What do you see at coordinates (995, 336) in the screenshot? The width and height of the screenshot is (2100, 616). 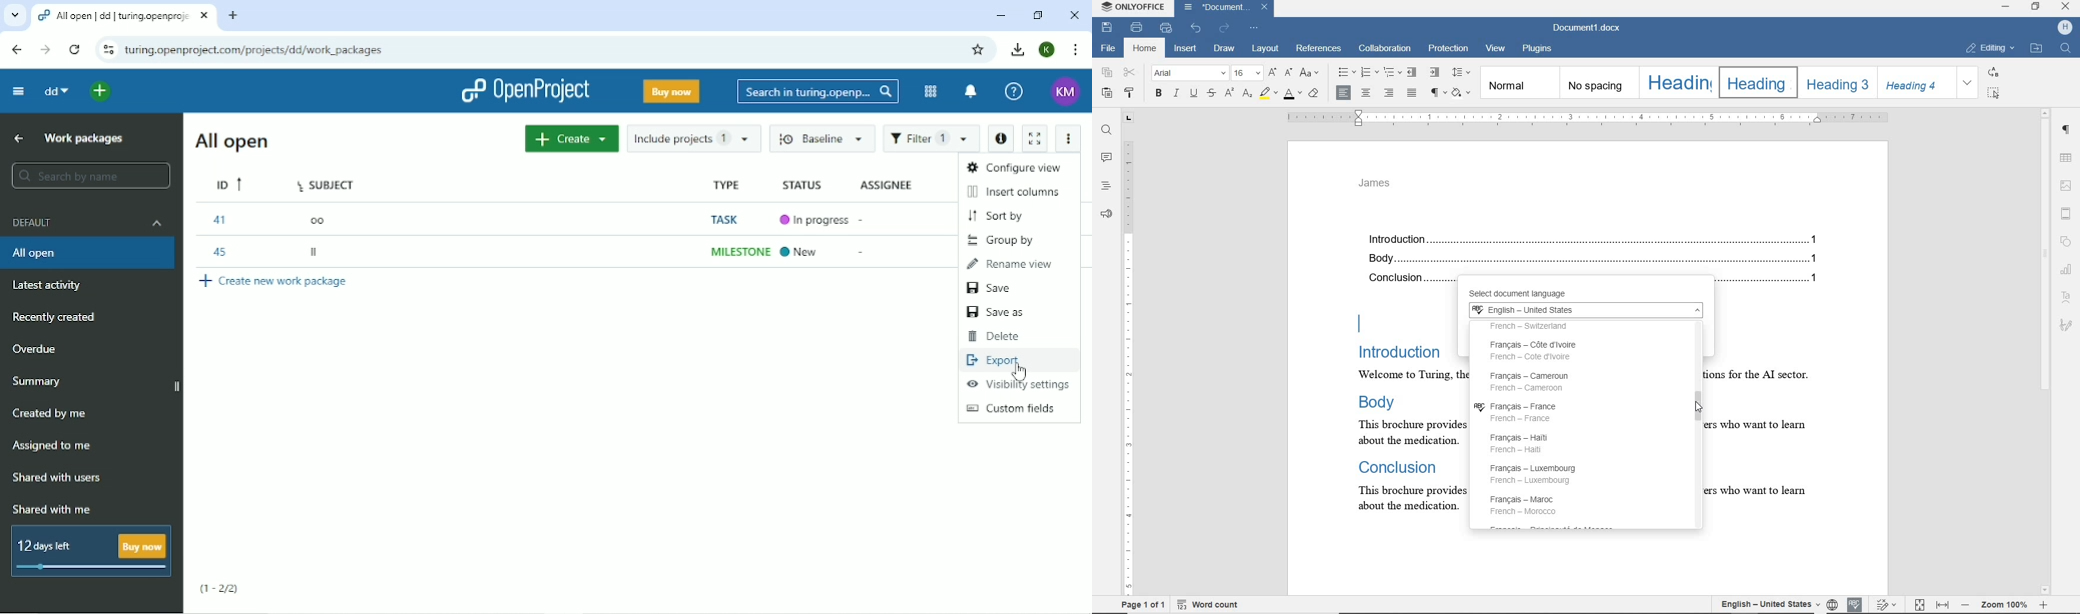 I see `Delete` at bounding box center [995, 336].